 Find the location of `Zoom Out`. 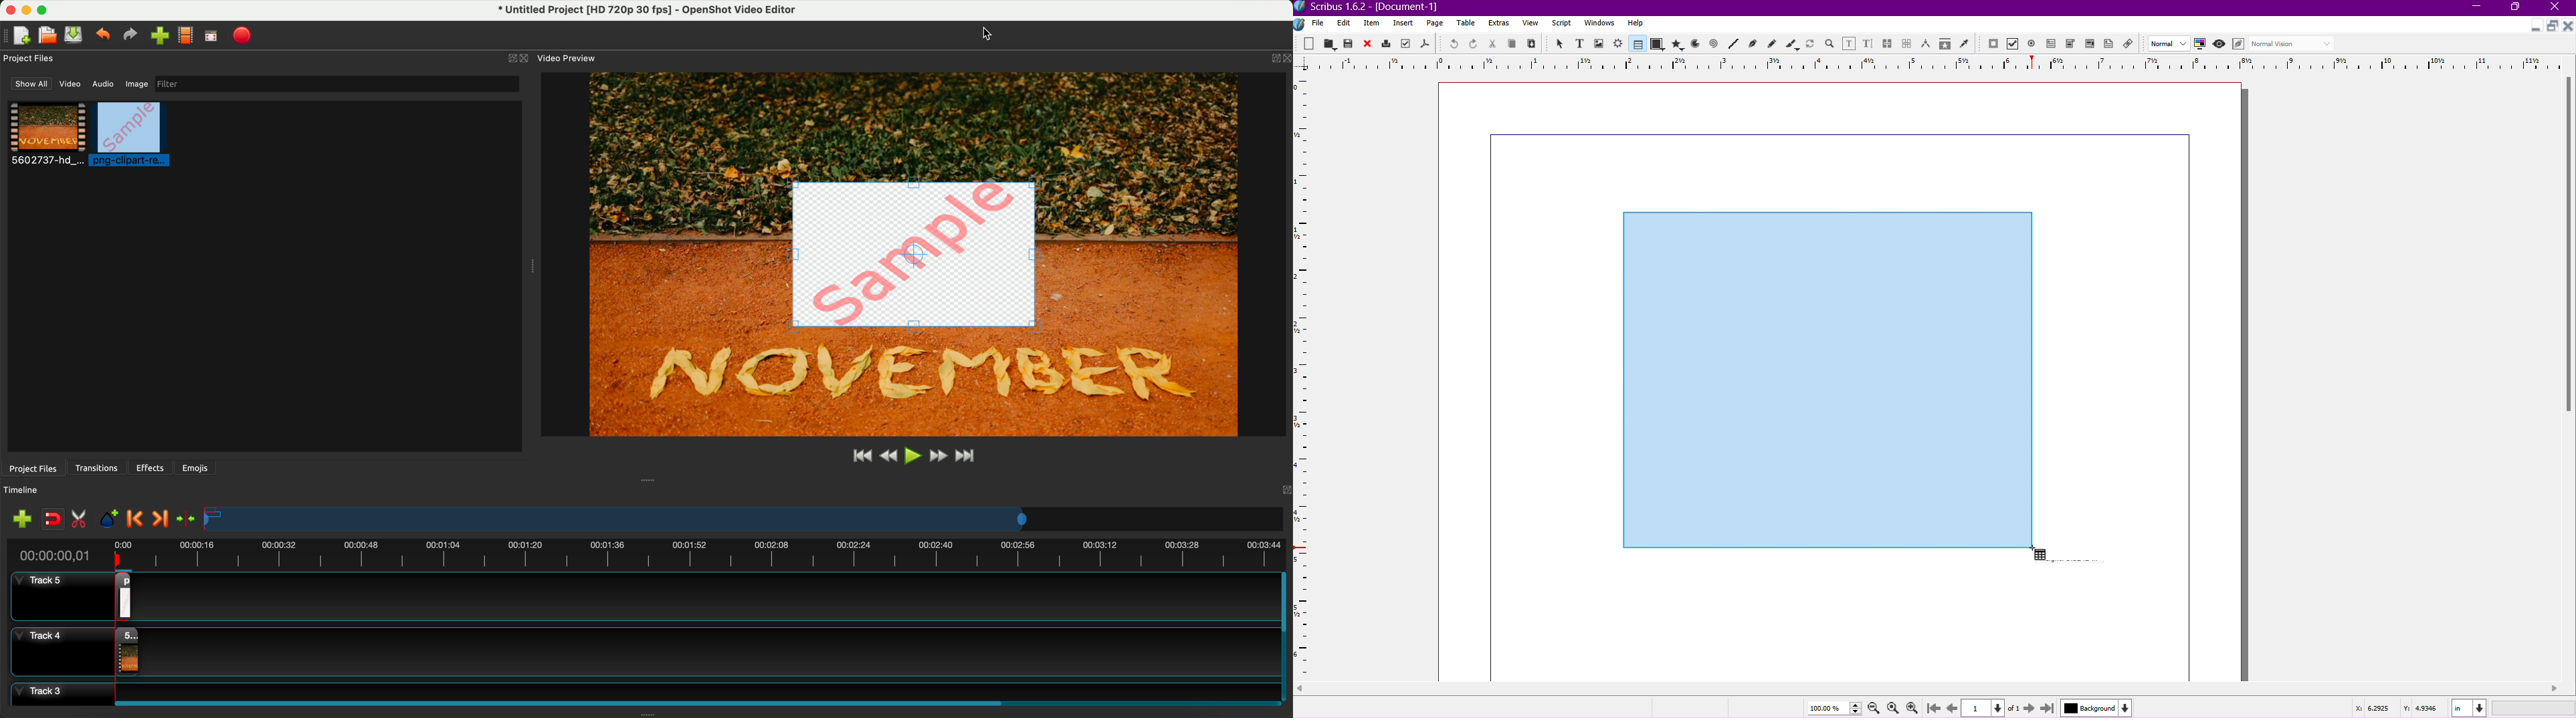

Zoom Out is located at coordinates (1871, 708).